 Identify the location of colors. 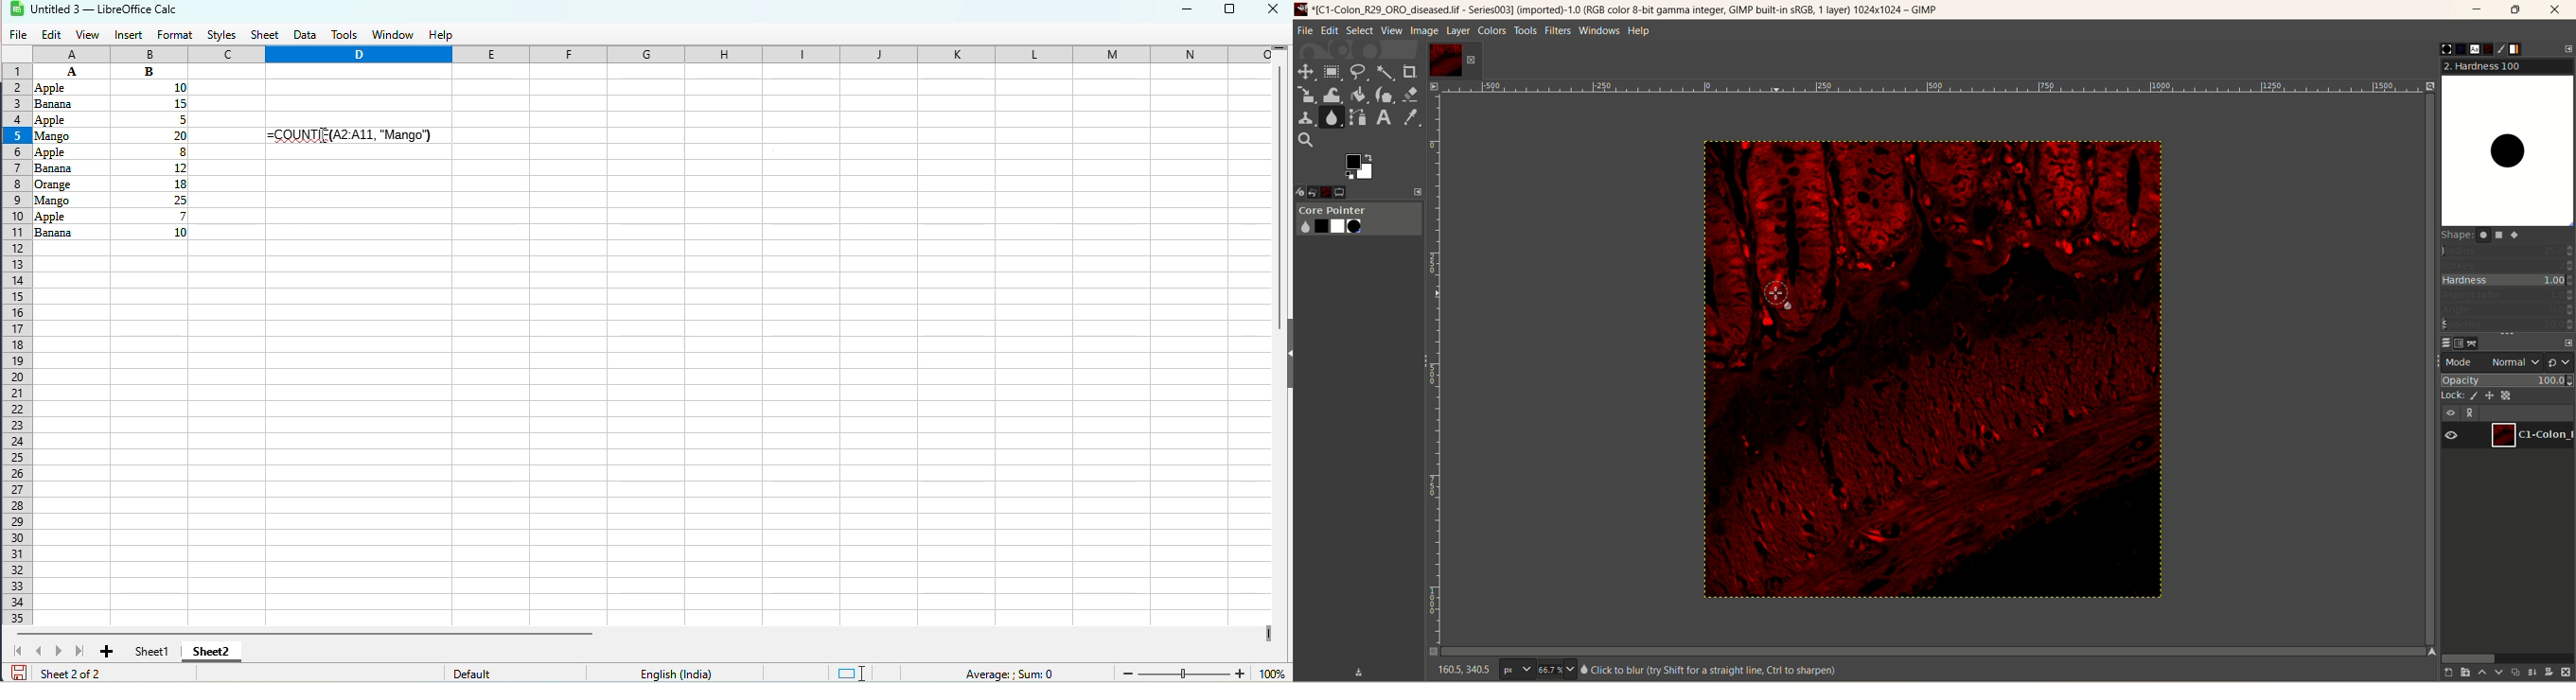
(1493, 31).